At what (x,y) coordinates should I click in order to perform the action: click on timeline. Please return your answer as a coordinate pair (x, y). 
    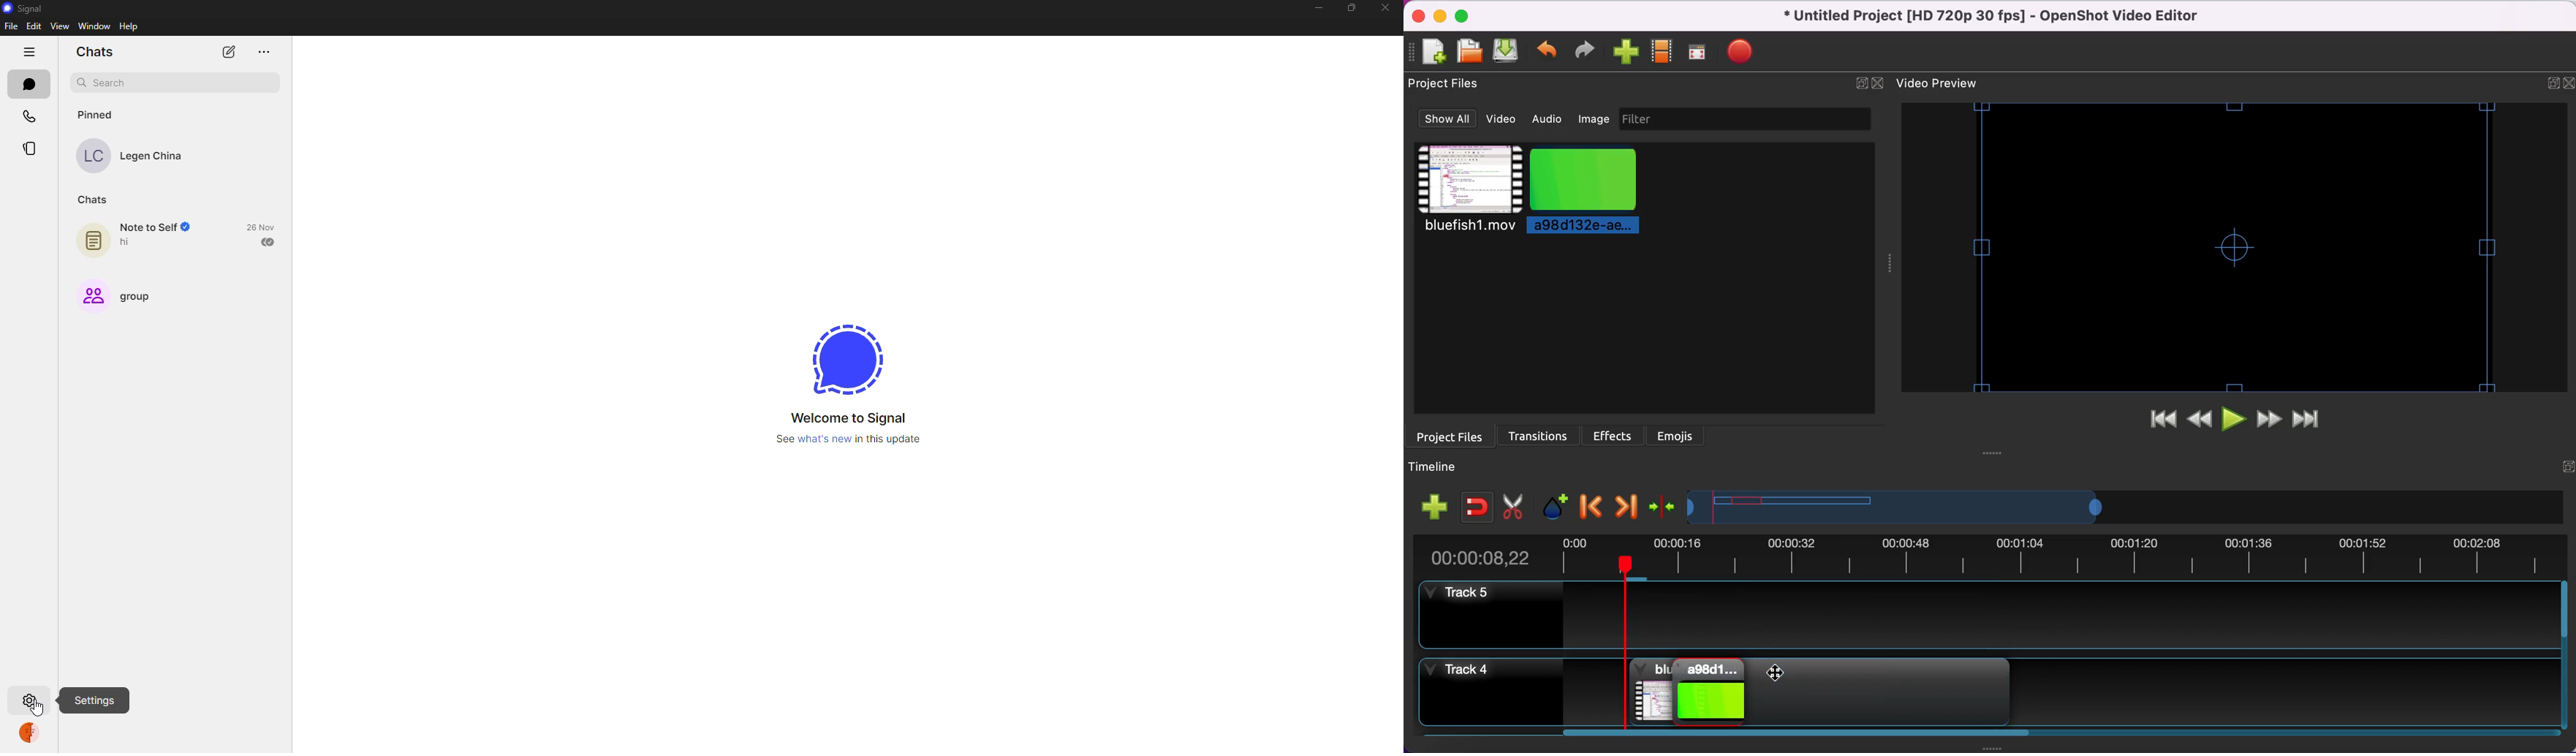
    Looking at the image, I should click on (1443, 469).